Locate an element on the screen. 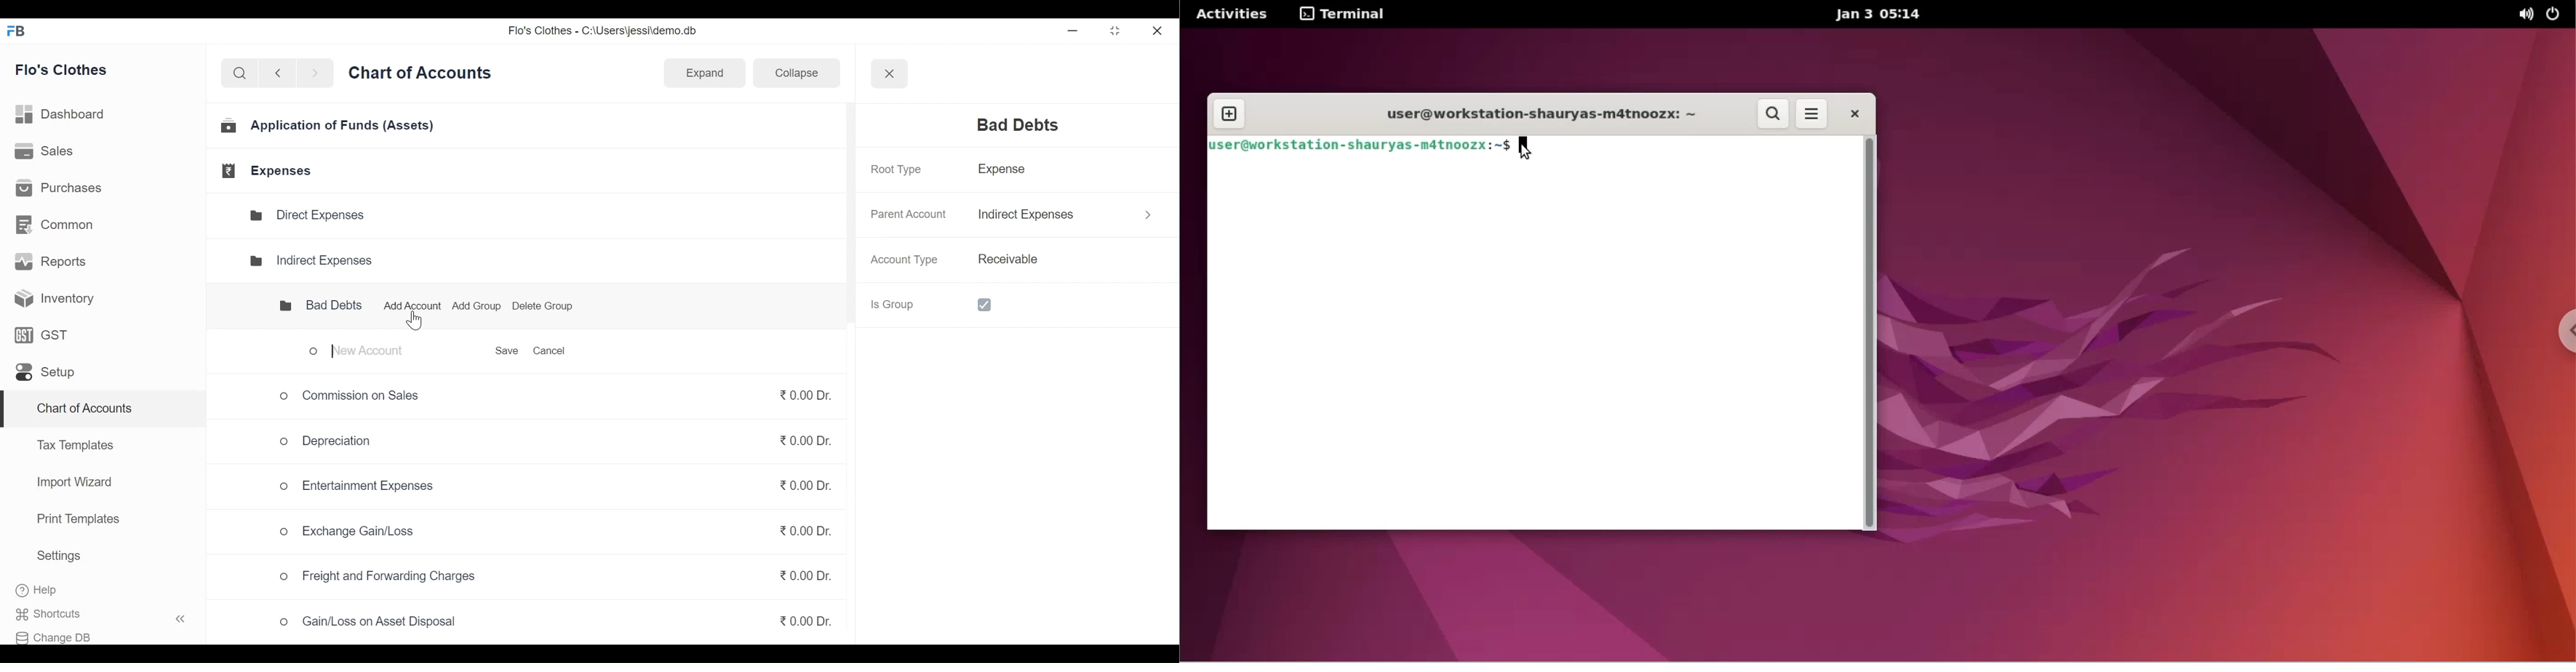 Image resolution: width=2576 pixels, height=672 pixels. Indirect Expenses is located at coordinates (1029, 214).